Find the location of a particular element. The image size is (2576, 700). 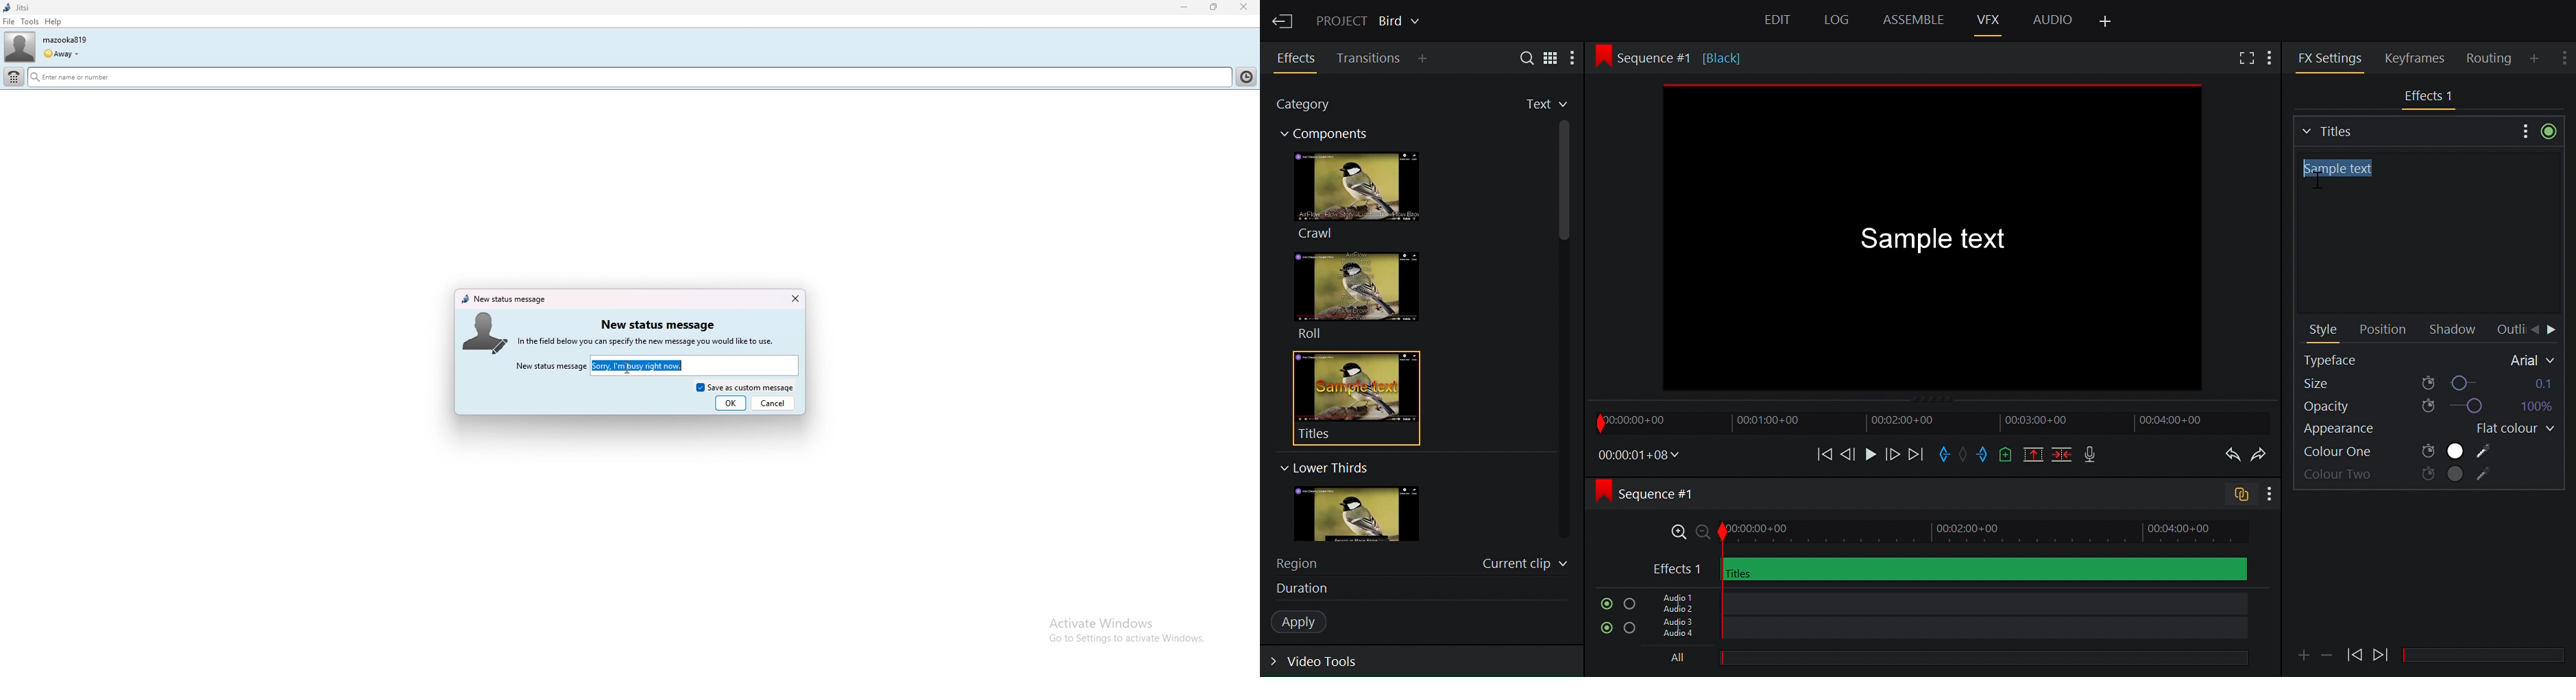

Current clip is located at coordinates (1525, 566).